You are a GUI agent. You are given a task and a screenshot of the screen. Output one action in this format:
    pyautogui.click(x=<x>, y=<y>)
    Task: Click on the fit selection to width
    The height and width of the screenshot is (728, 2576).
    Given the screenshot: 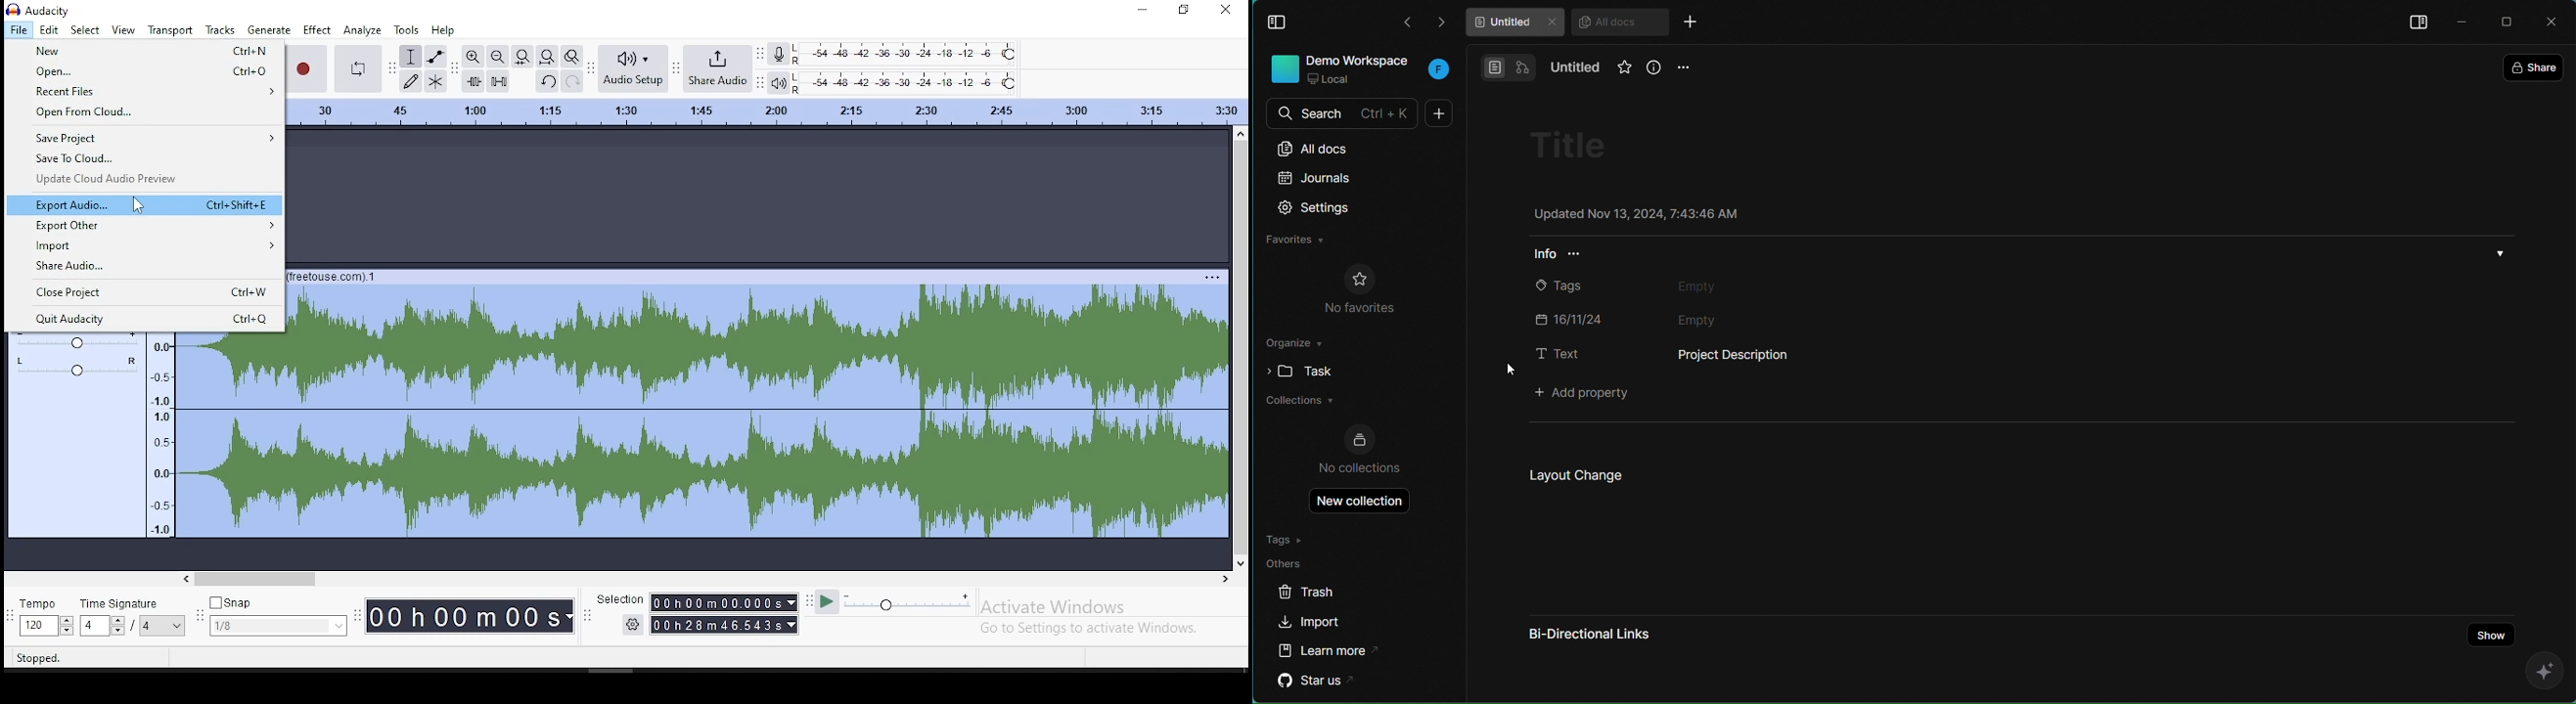 What is the action you would take?
    pyautogui.click(x=522, y=58)
    